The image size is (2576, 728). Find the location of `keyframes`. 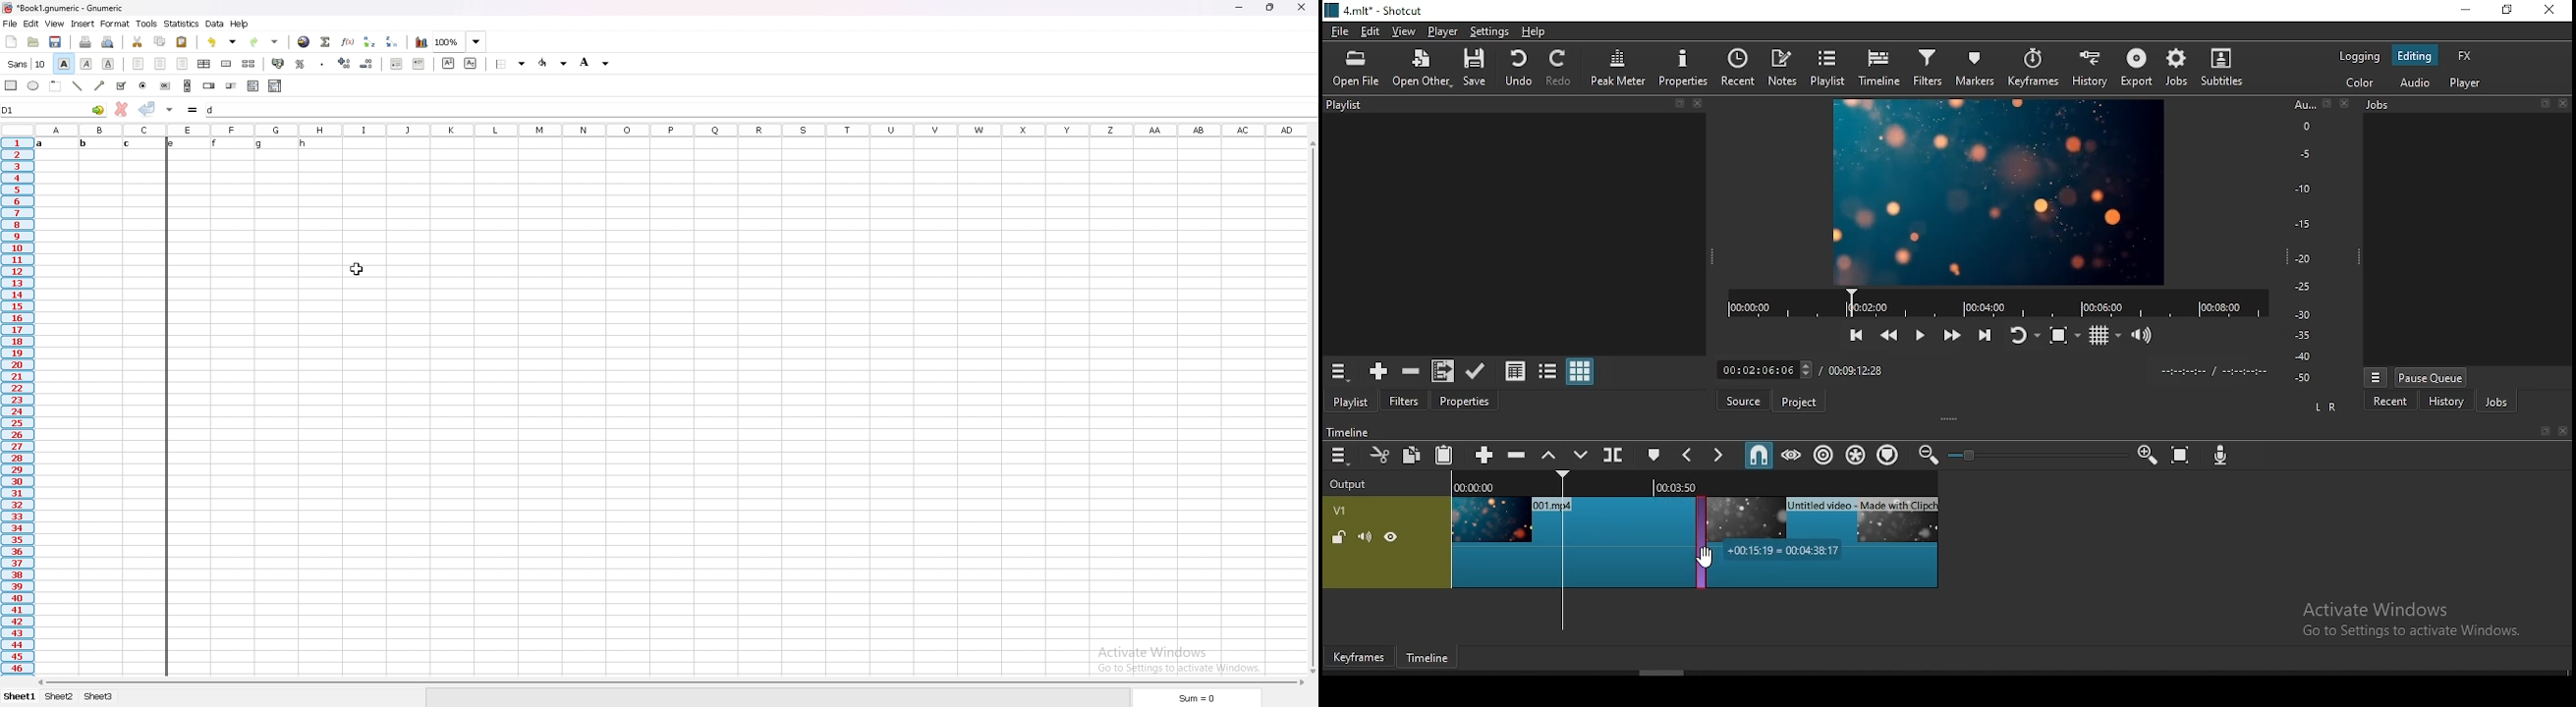

keyframes is located at coordinates (1359, 654).